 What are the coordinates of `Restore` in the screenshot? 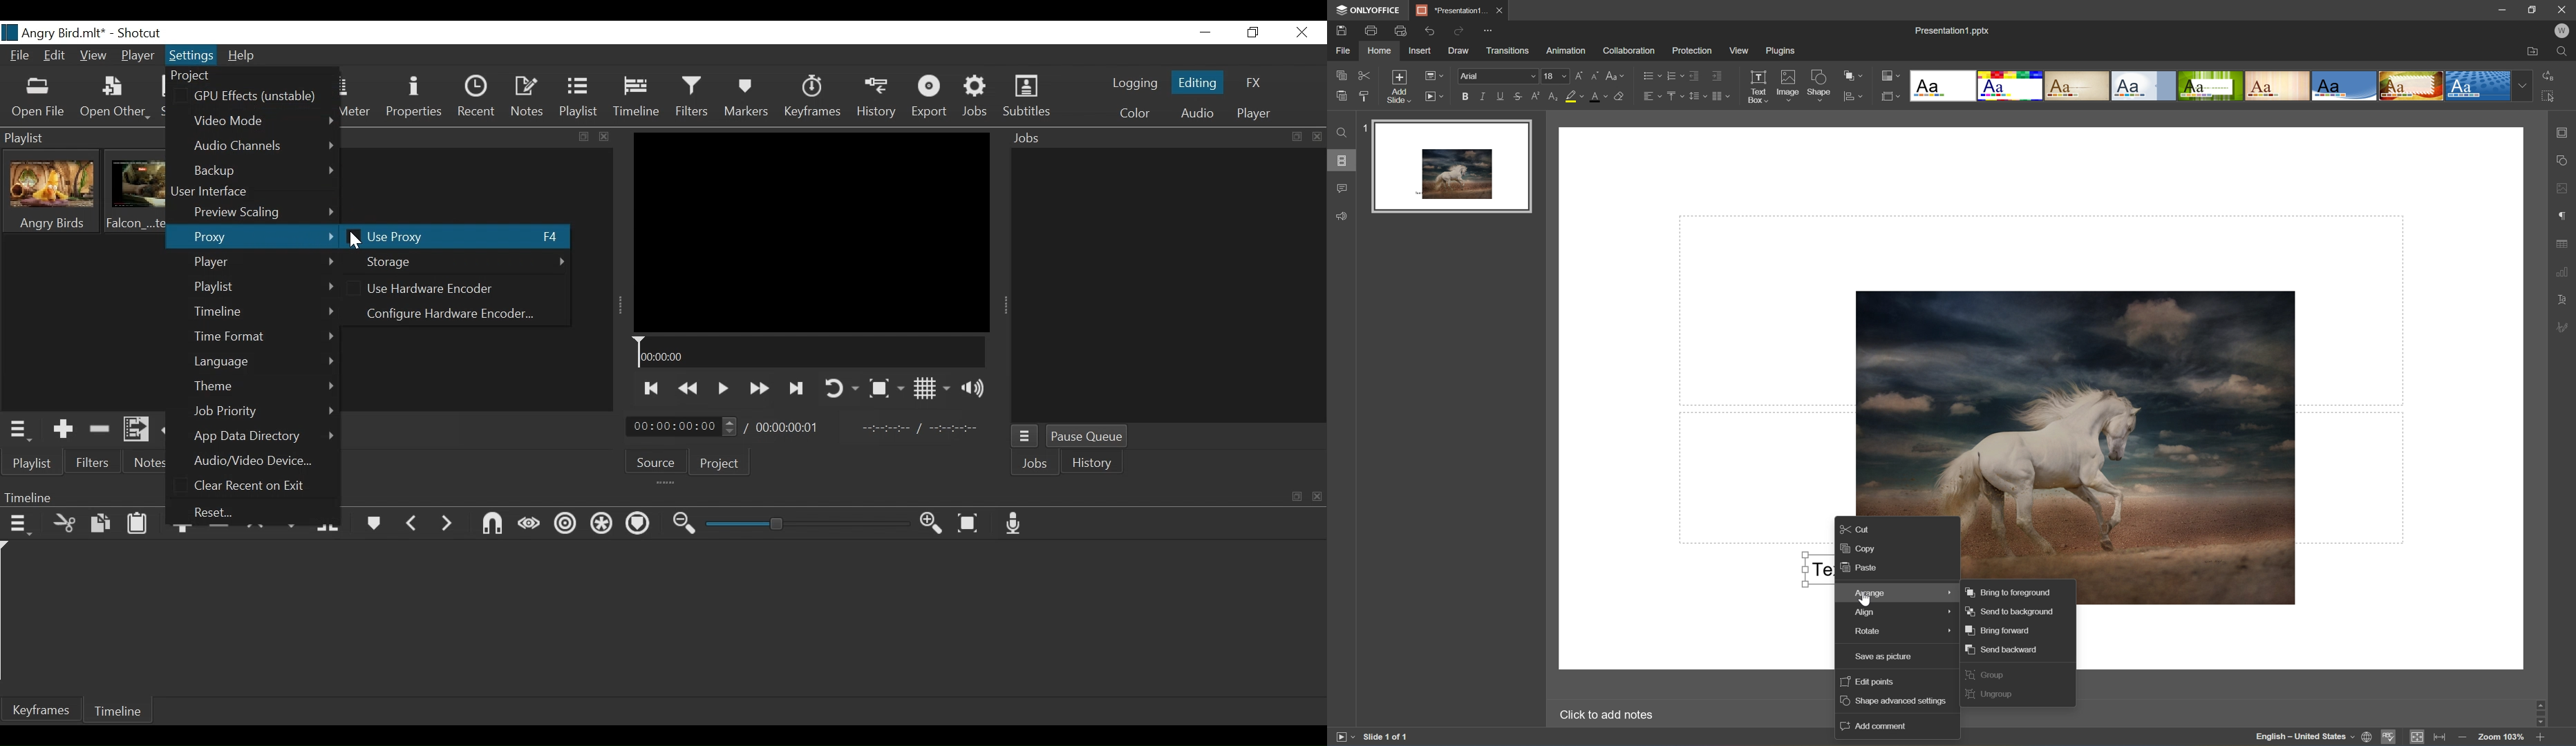 It's located at (1251, 32).